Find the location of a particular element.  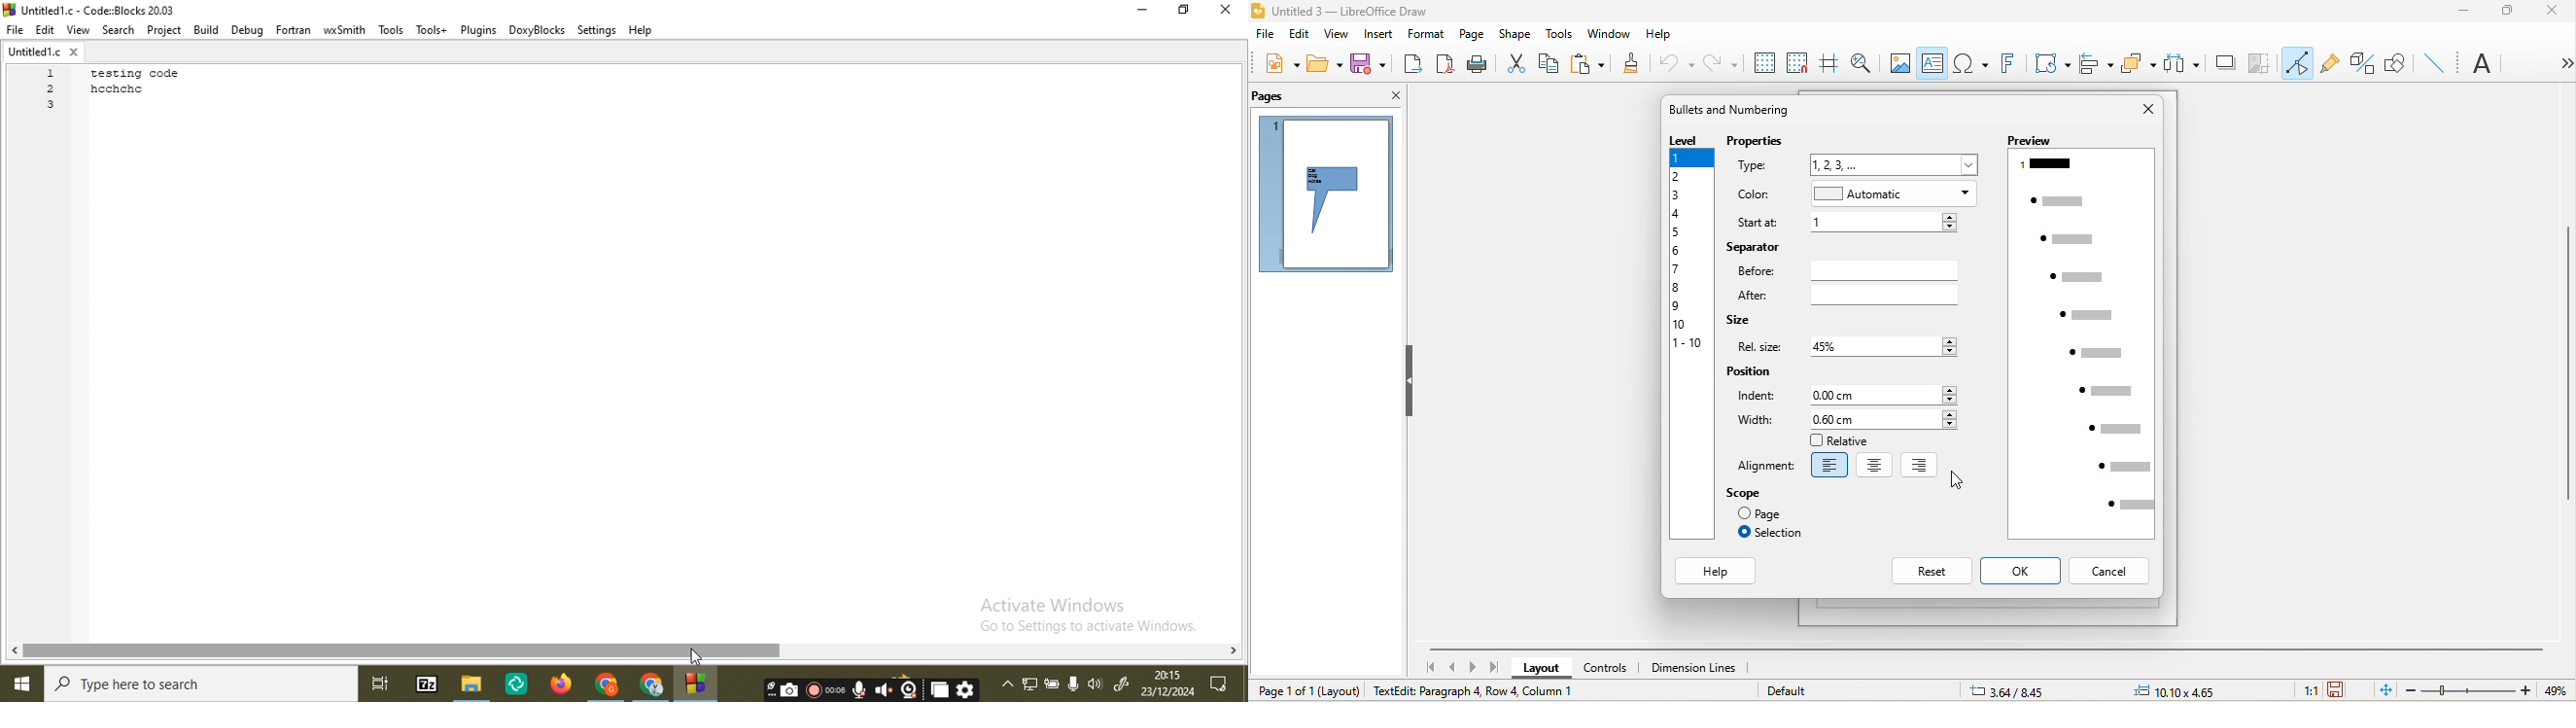

undo is located at coordinates (1674, 61).